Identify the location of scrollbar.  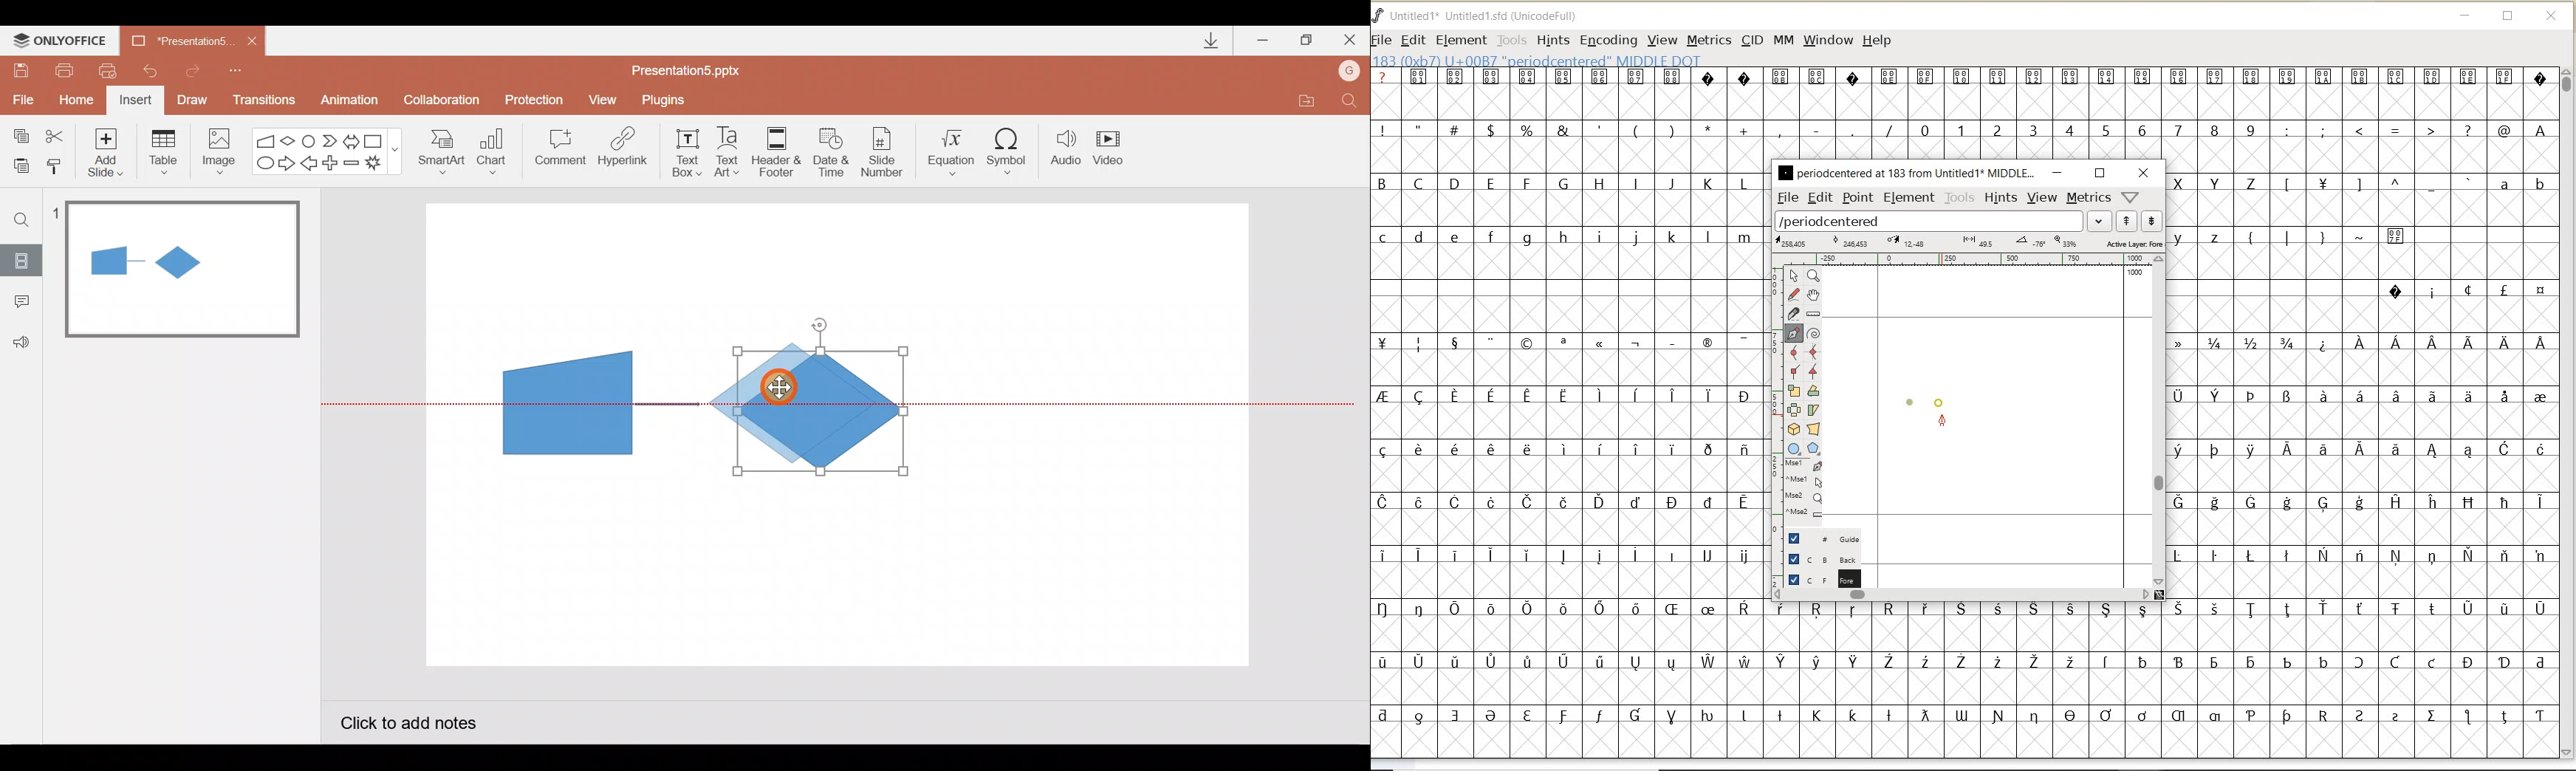
(1962, 594).